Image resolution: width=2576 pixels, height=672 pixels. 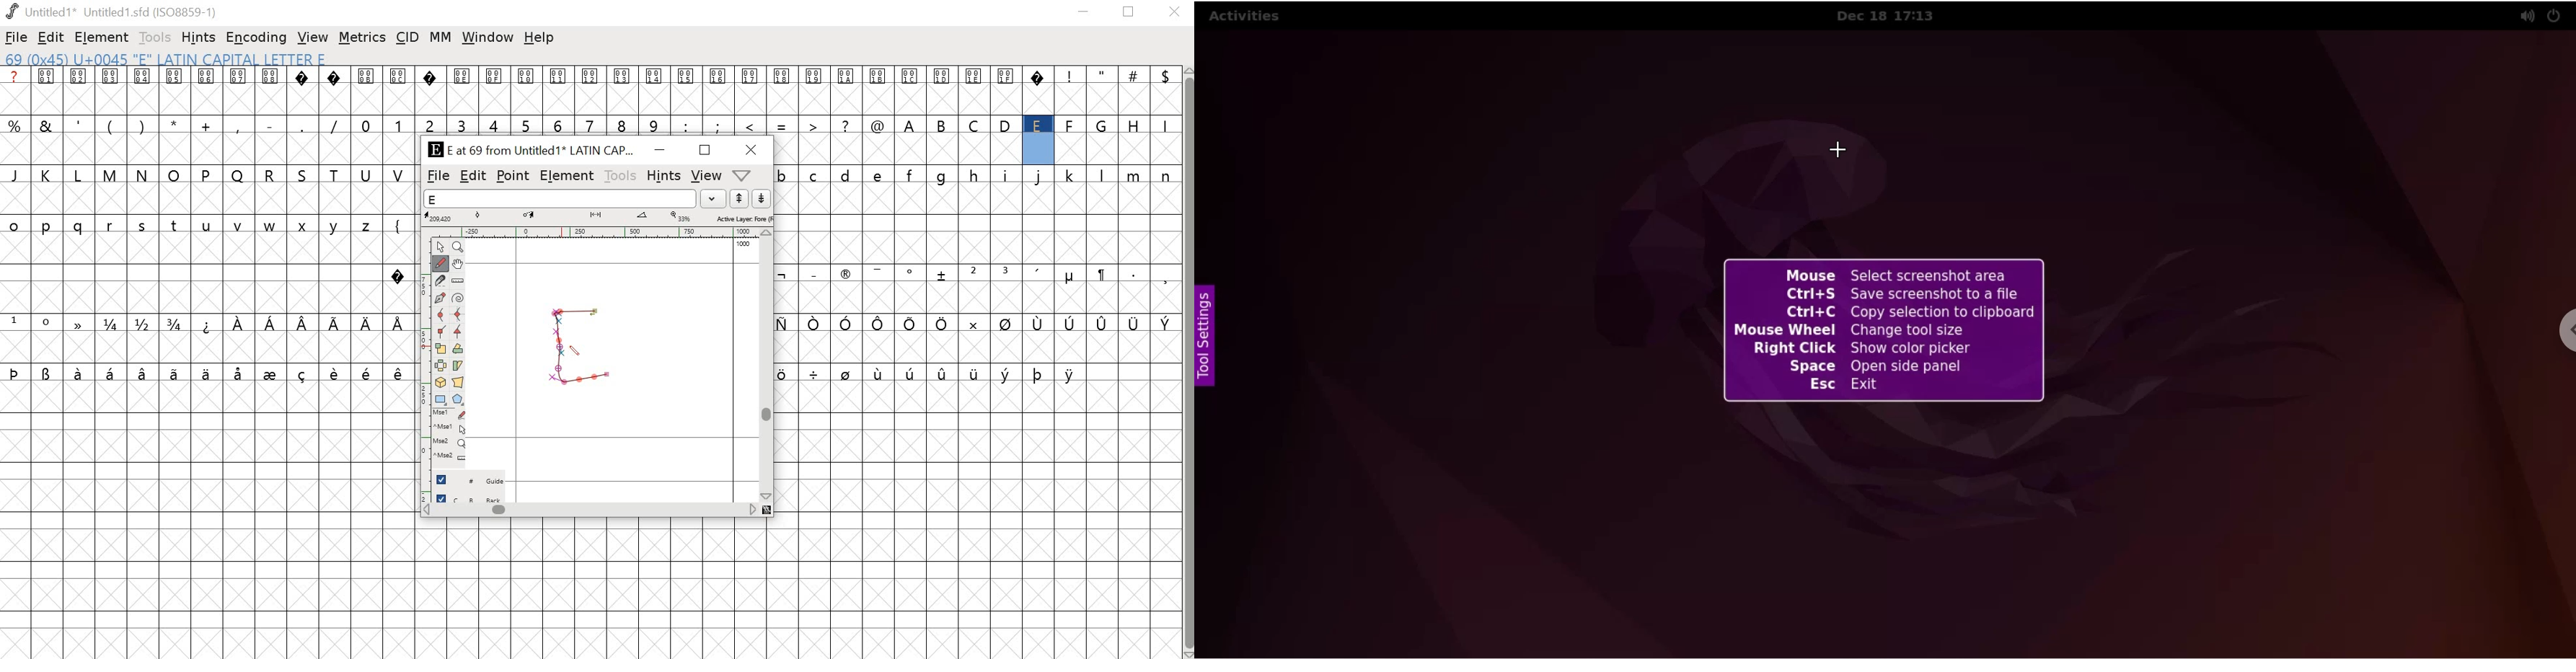 I want to click on empty cells, so click(x=981, y=224).